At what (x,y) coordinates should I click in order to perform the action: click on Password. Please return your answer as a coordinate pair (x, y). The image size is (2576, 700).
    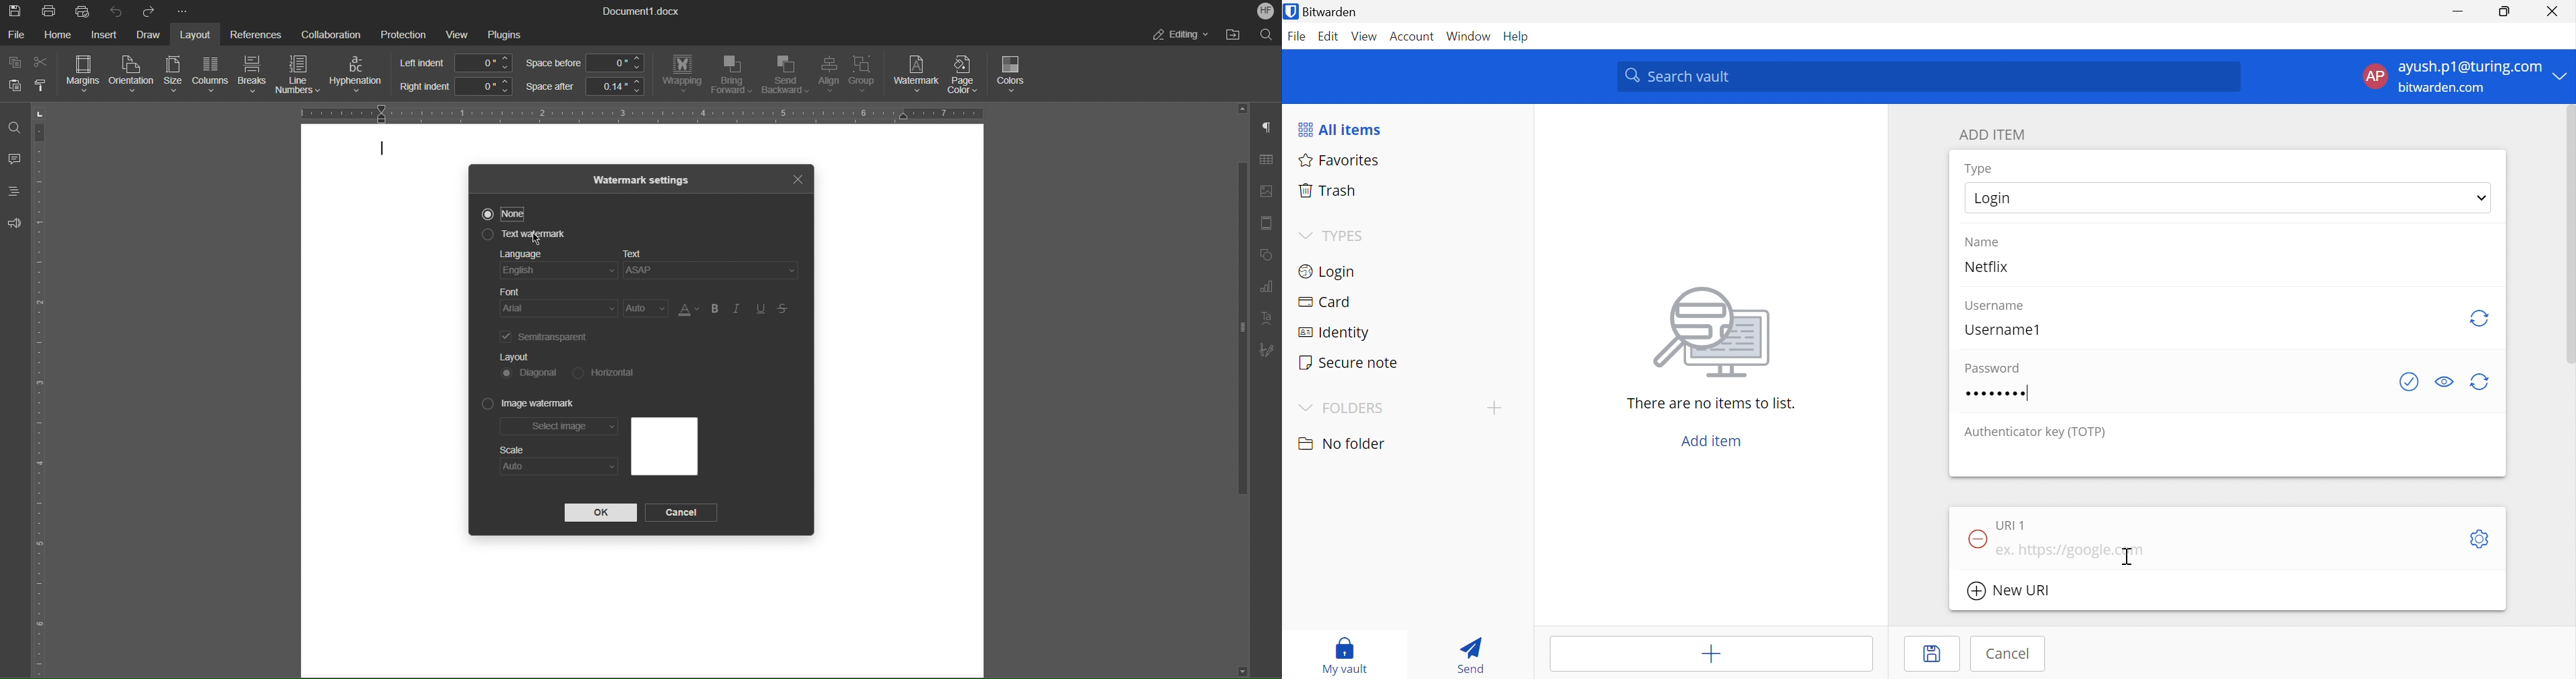
    Looking at the image, I should click on (1990, 367).